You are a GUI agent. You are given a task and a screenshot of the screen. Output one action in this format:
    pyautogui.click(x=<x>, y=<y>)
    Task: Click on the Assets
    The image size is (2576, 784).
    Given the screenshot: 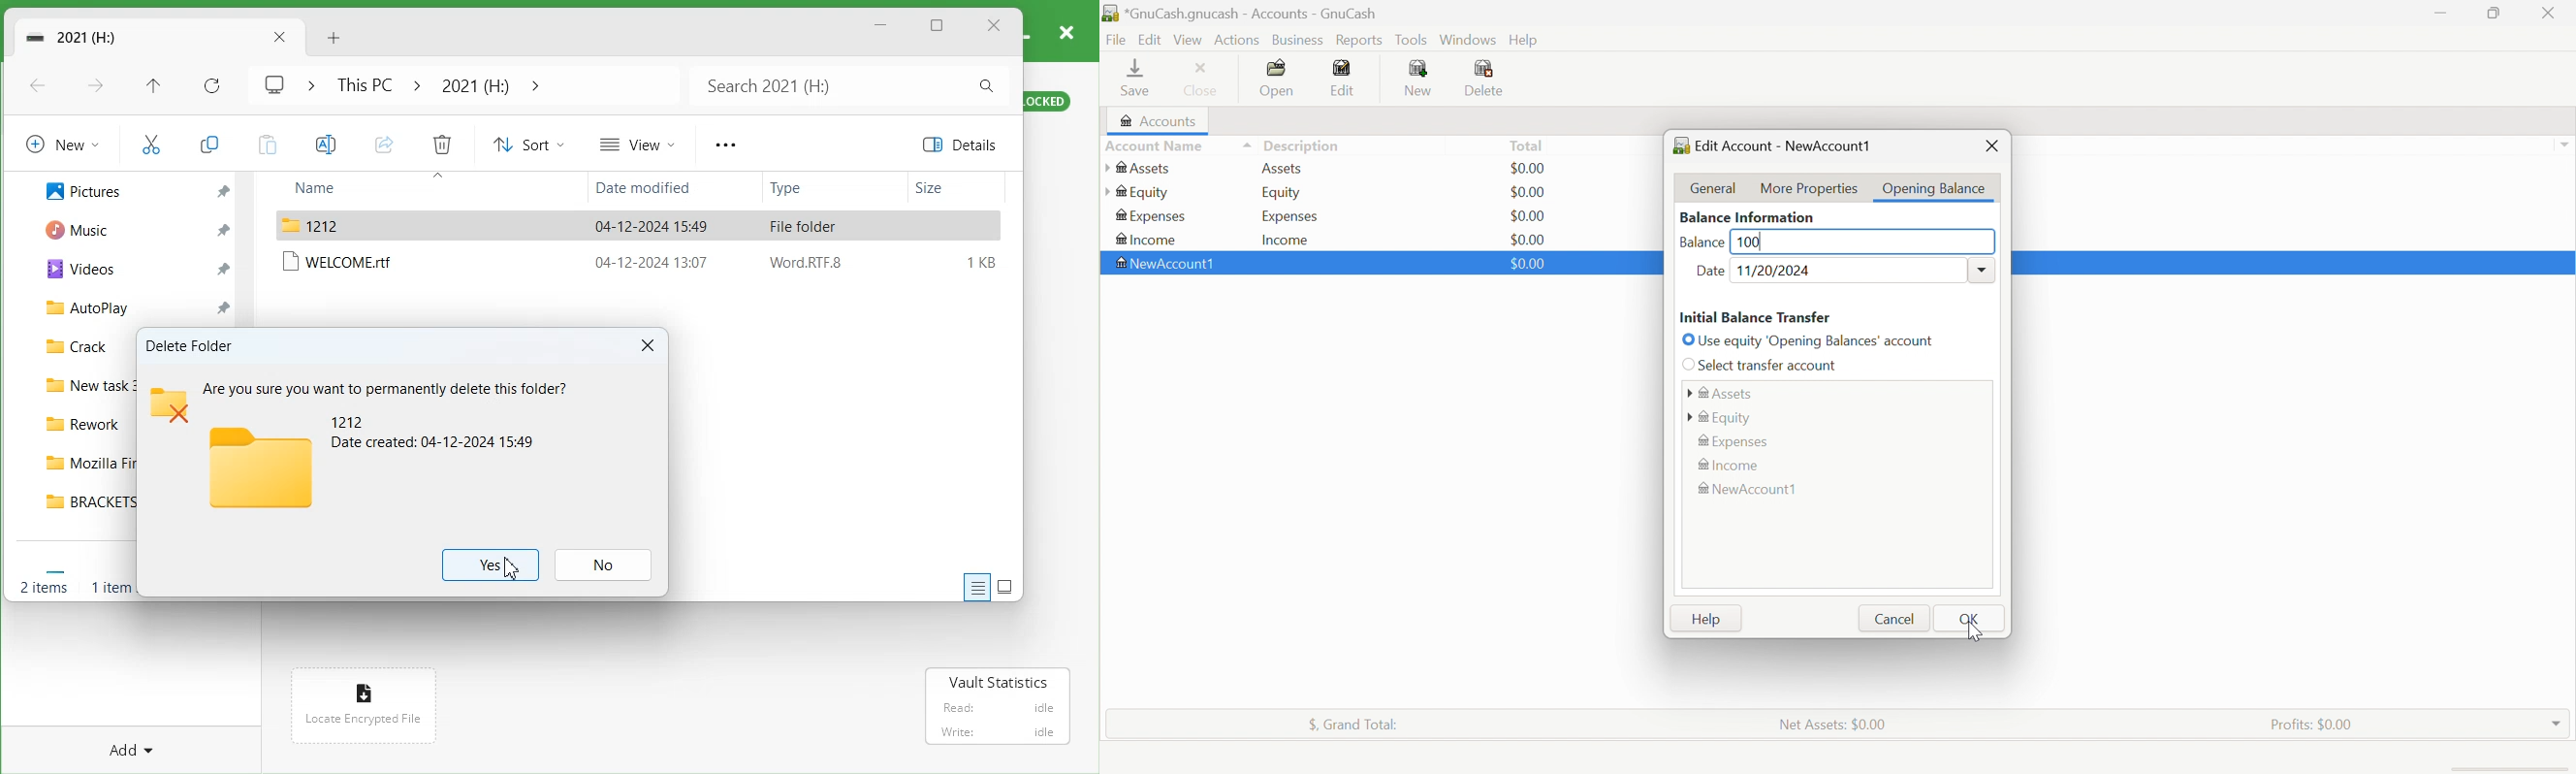 What is the action you would take?
    pyautogui.click(x=1288, y=168)
    